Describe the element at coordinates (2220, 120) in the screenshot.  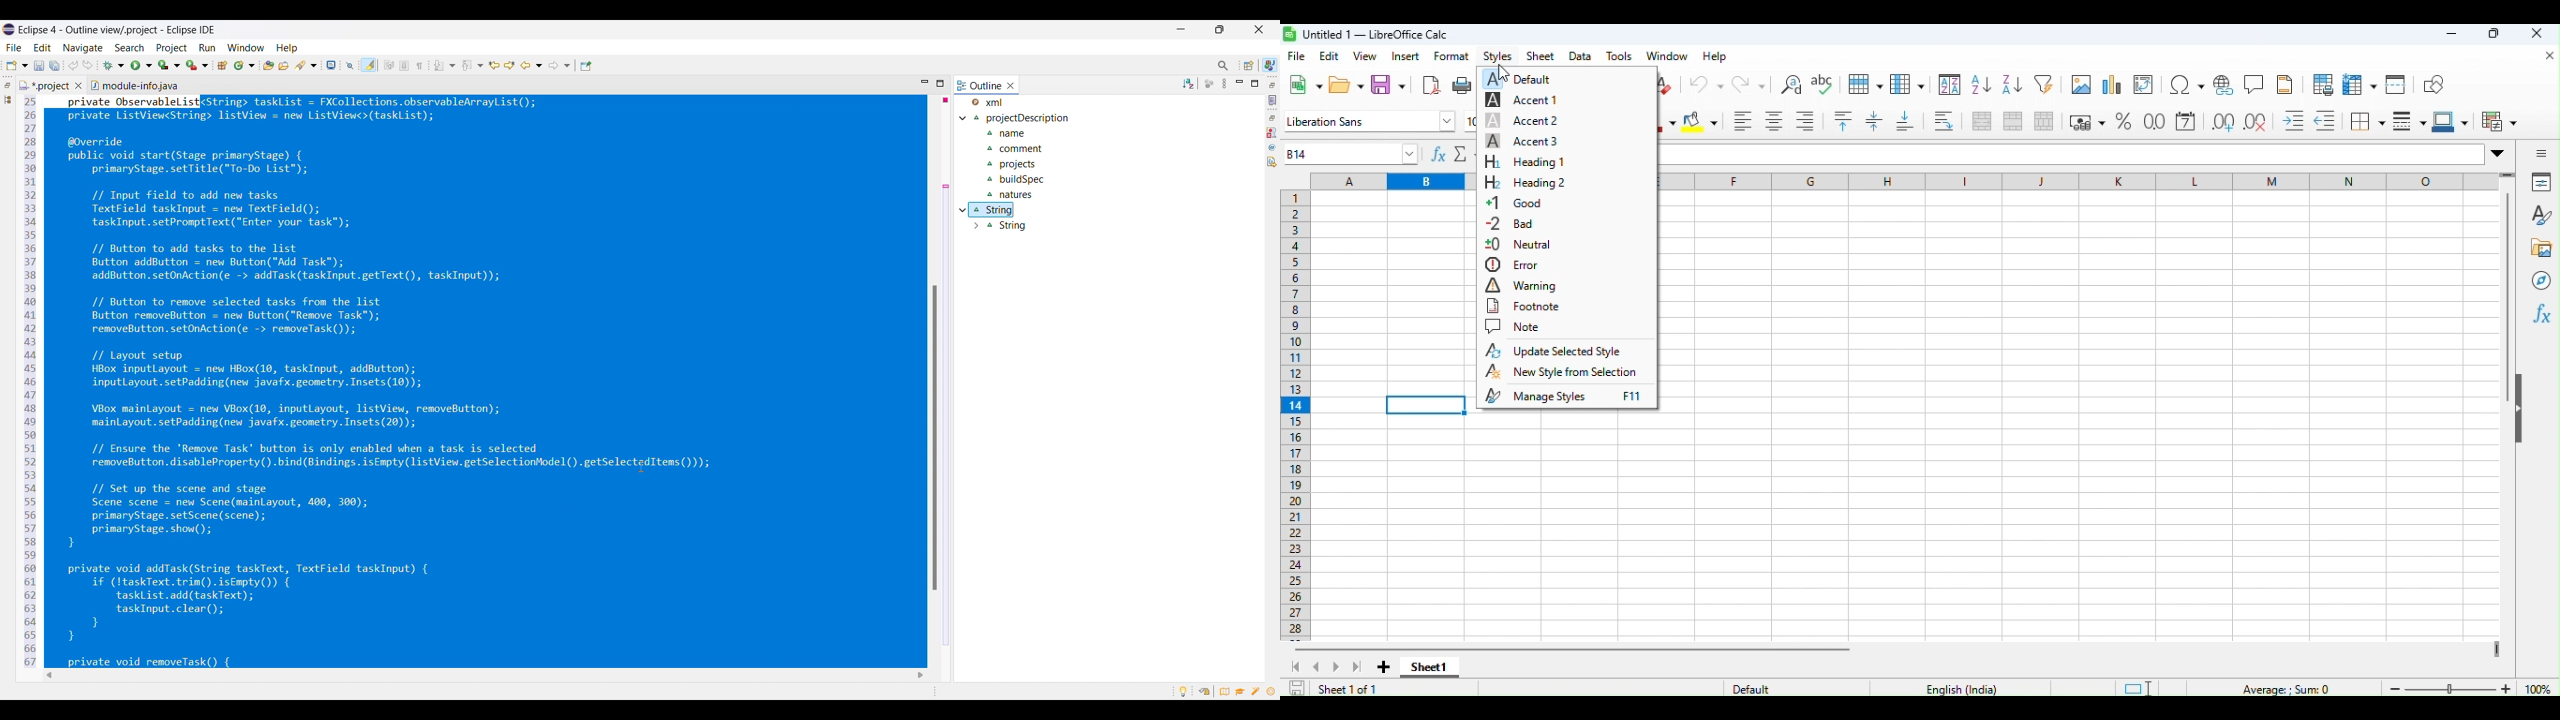
I see `Shift decimal` at that location.